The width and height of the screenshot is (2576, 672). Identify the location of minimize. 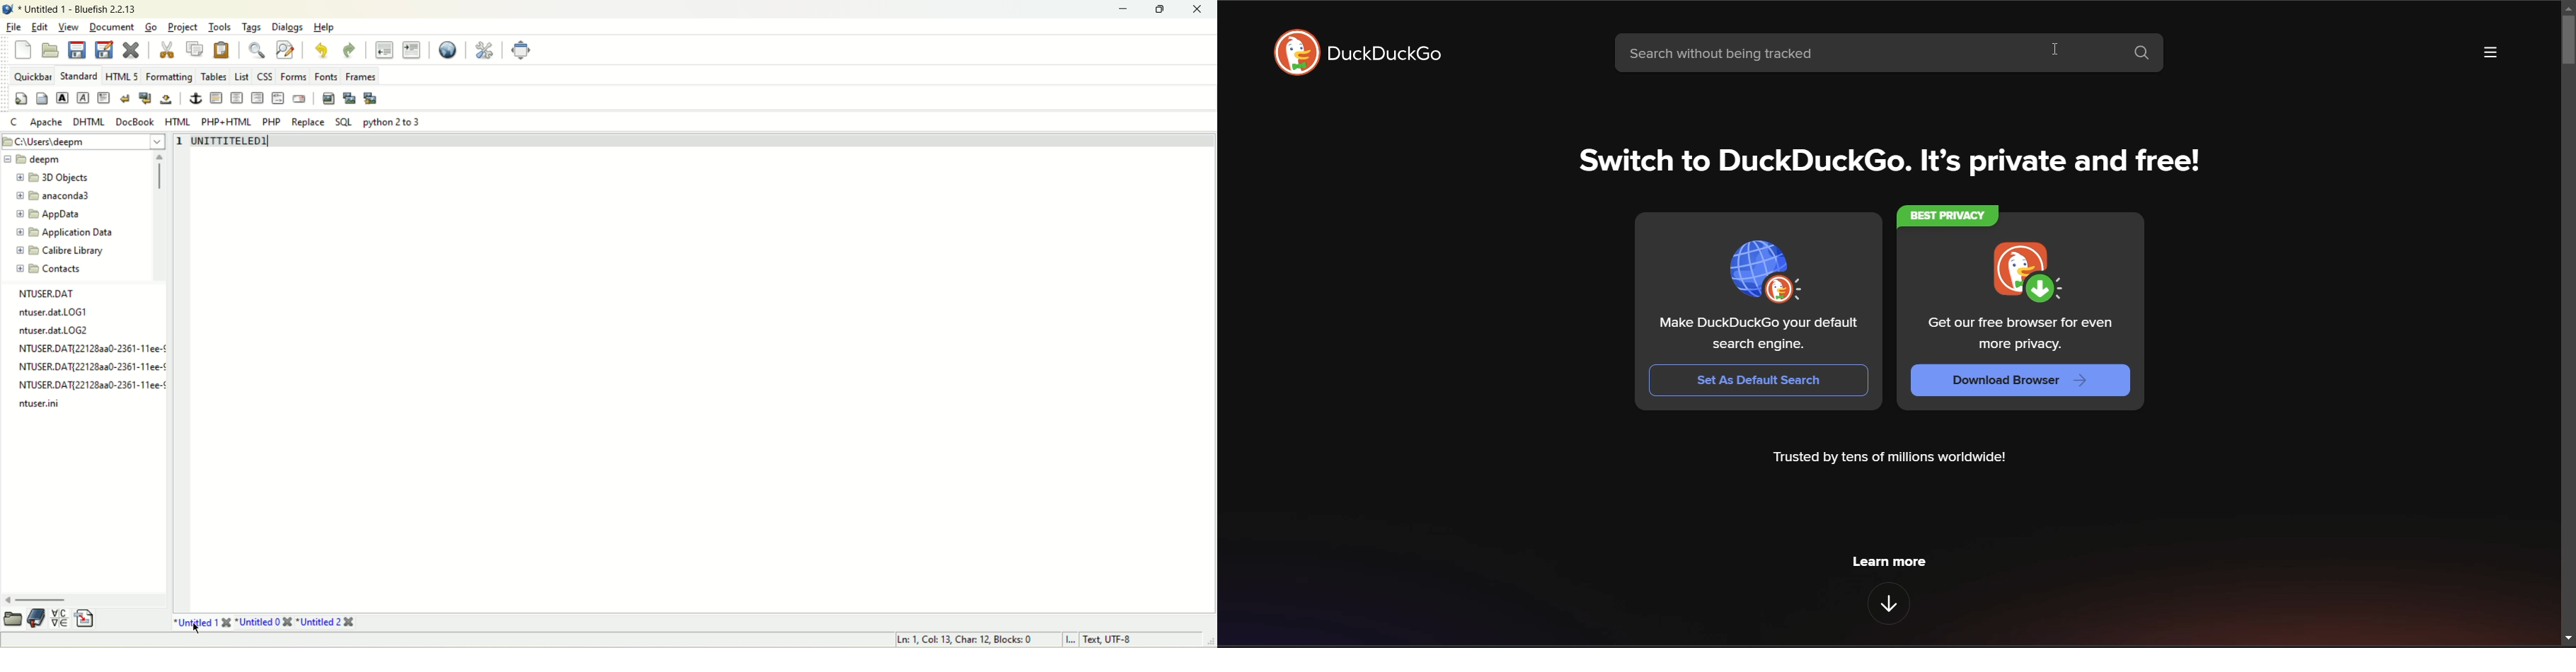
(1125, 8).